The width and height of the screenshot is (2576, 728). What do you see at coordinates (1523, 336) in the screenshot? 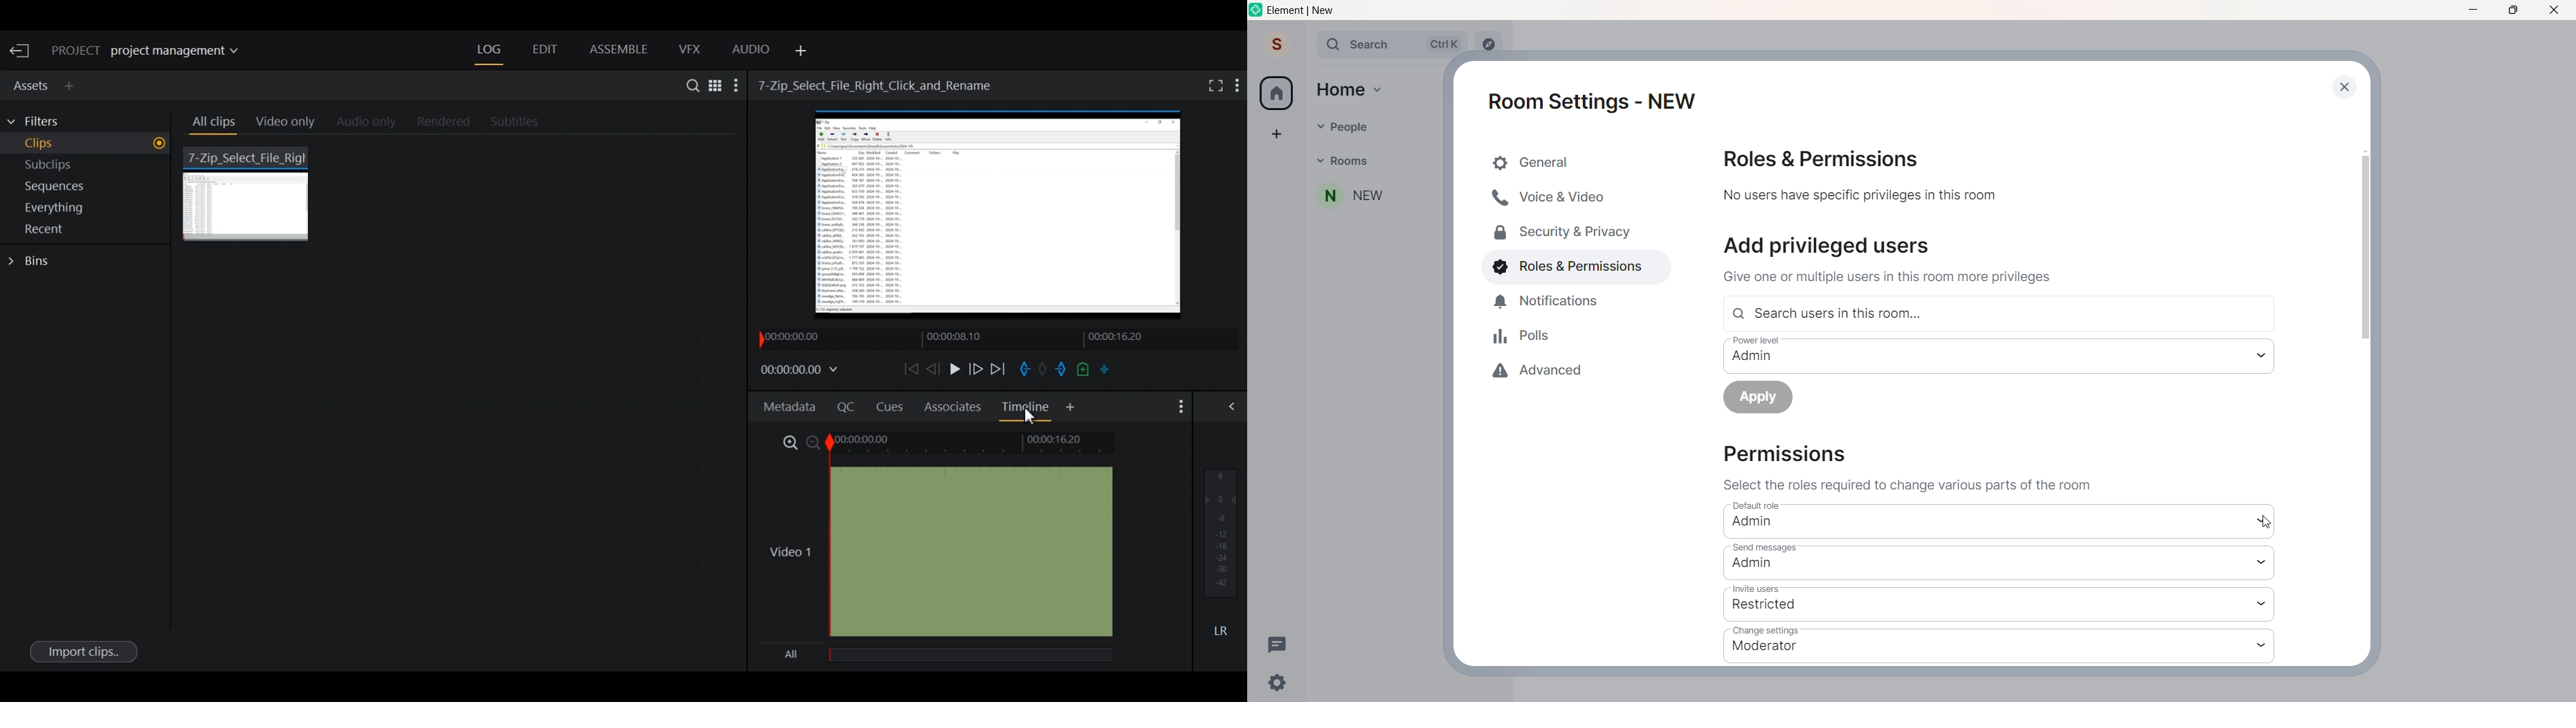
I see `polls` at bounding box center [1523, 336].